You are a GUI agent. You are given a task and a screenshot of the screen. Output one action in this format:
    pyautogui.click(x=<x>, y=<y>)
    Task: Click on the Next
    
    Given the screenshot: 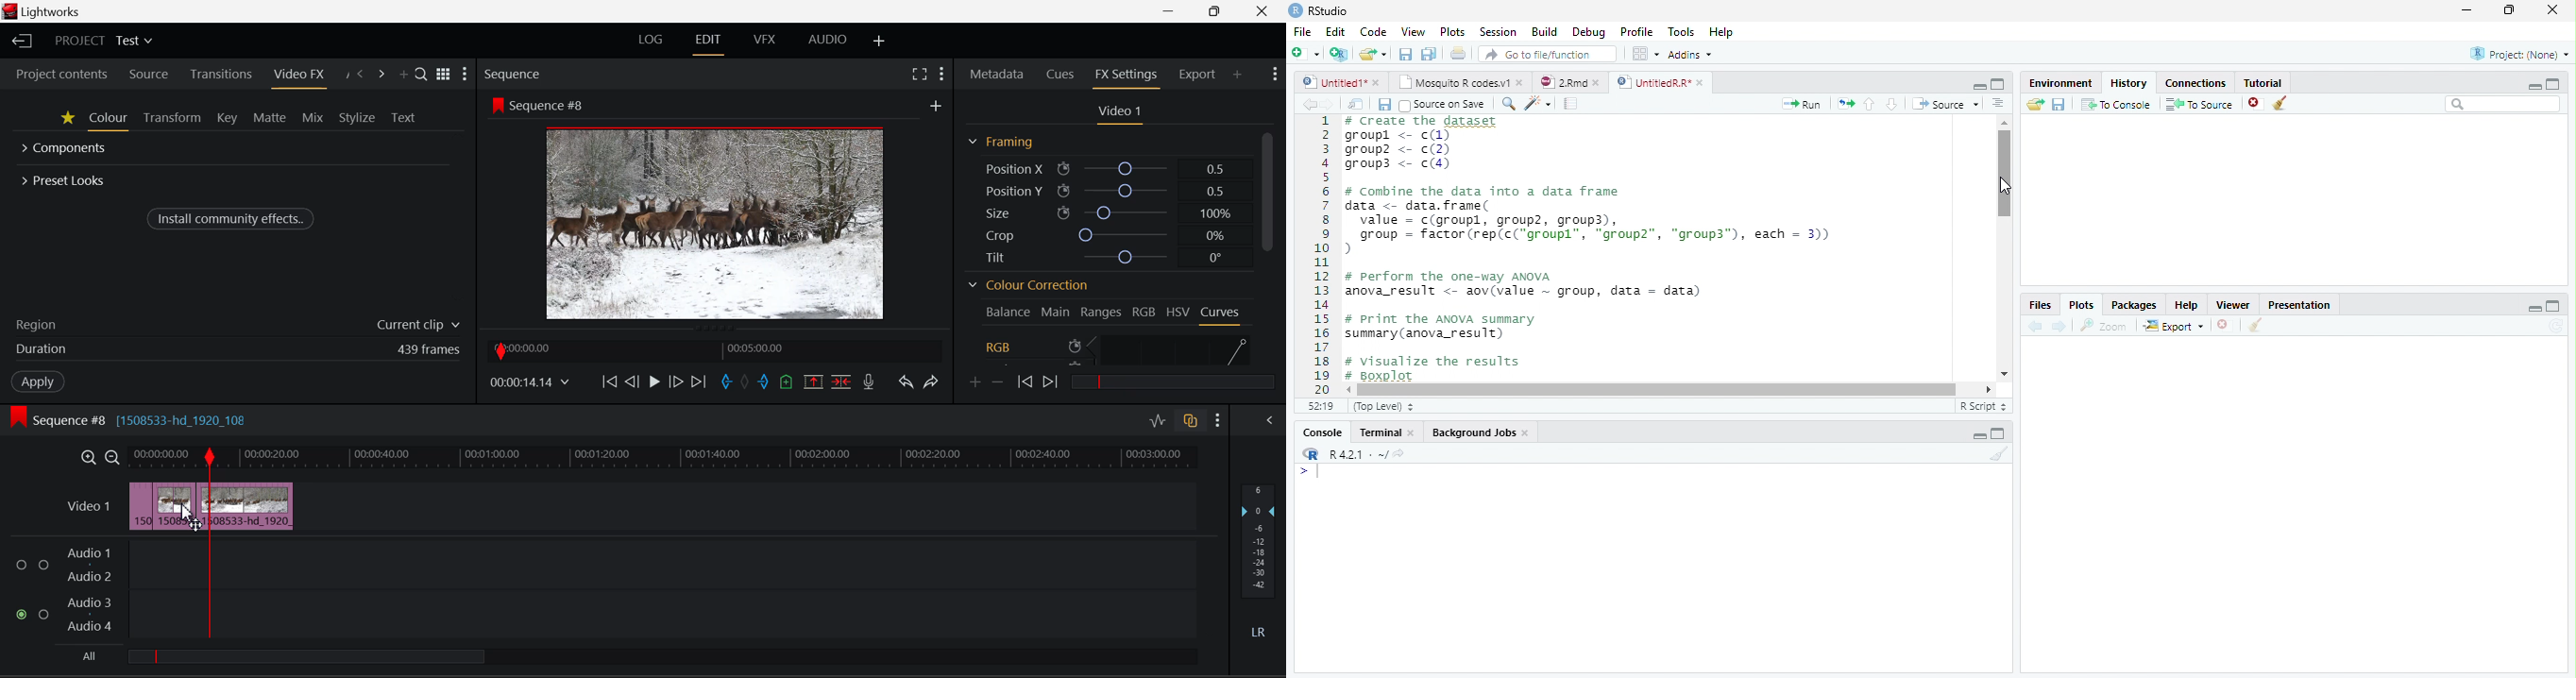 What is the action you would take?
    pyautogui.click(x=1335, y=105)
    